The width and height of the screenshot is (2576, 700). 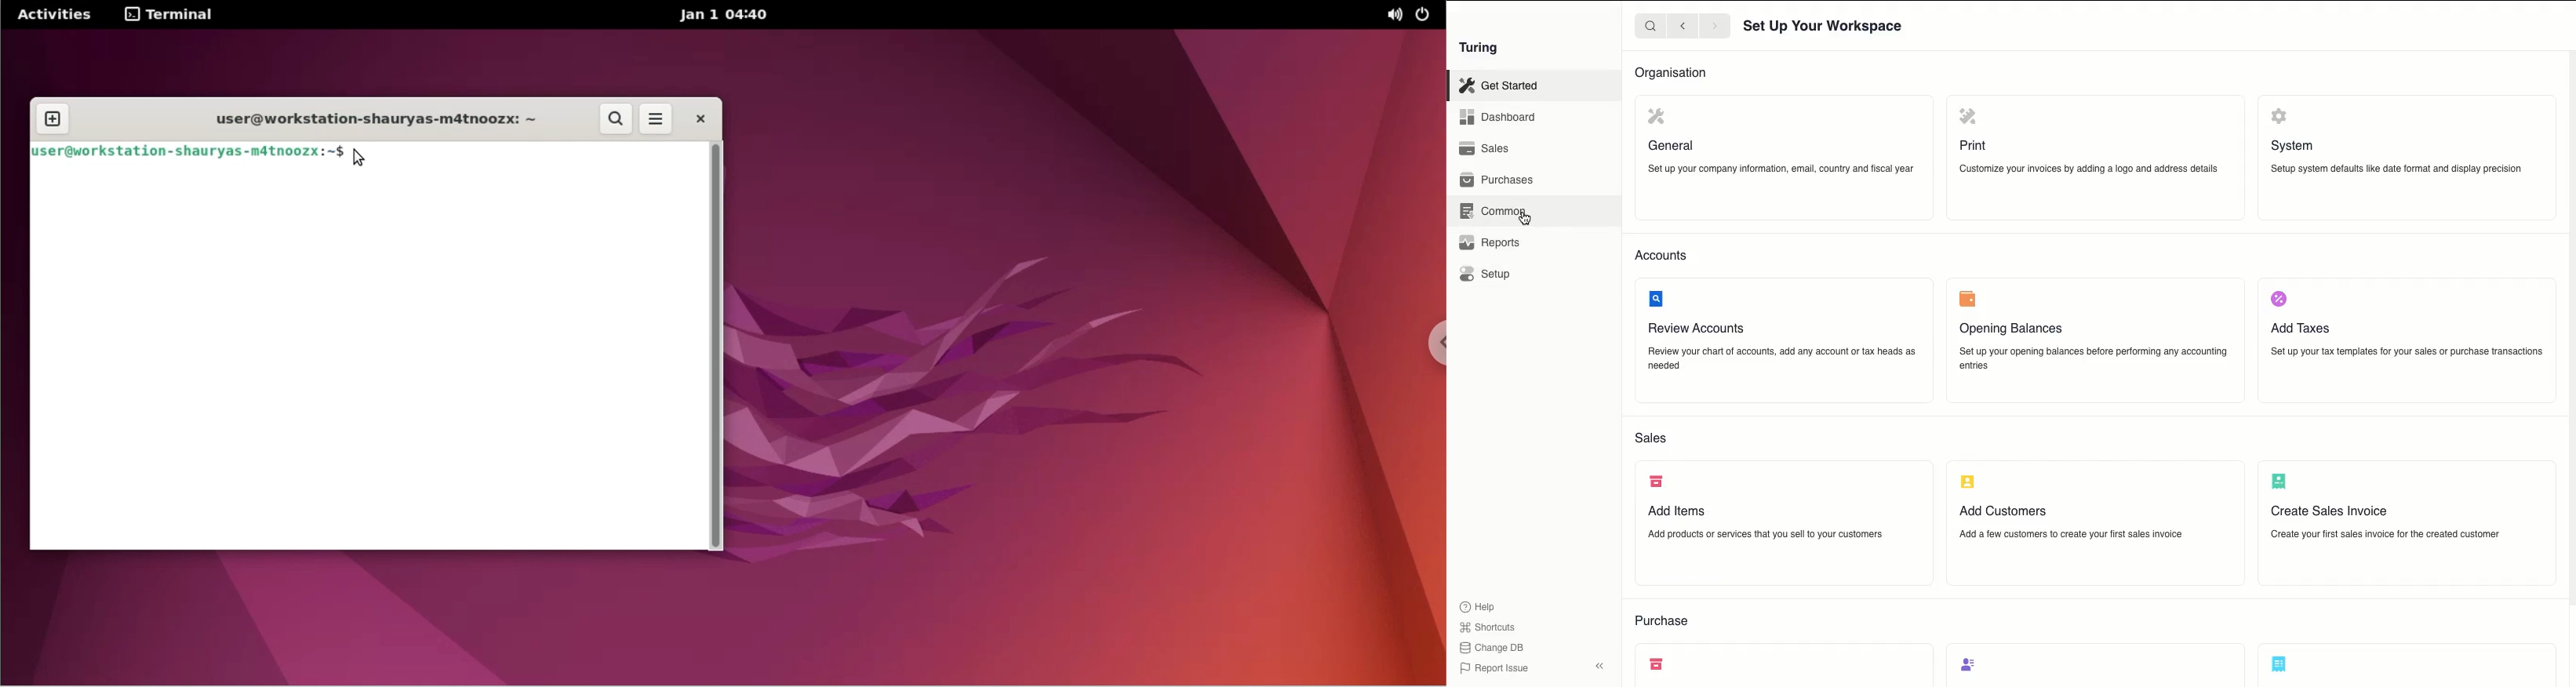 I want to click on Create Sales Invoice, so click(x=2330, y=496).